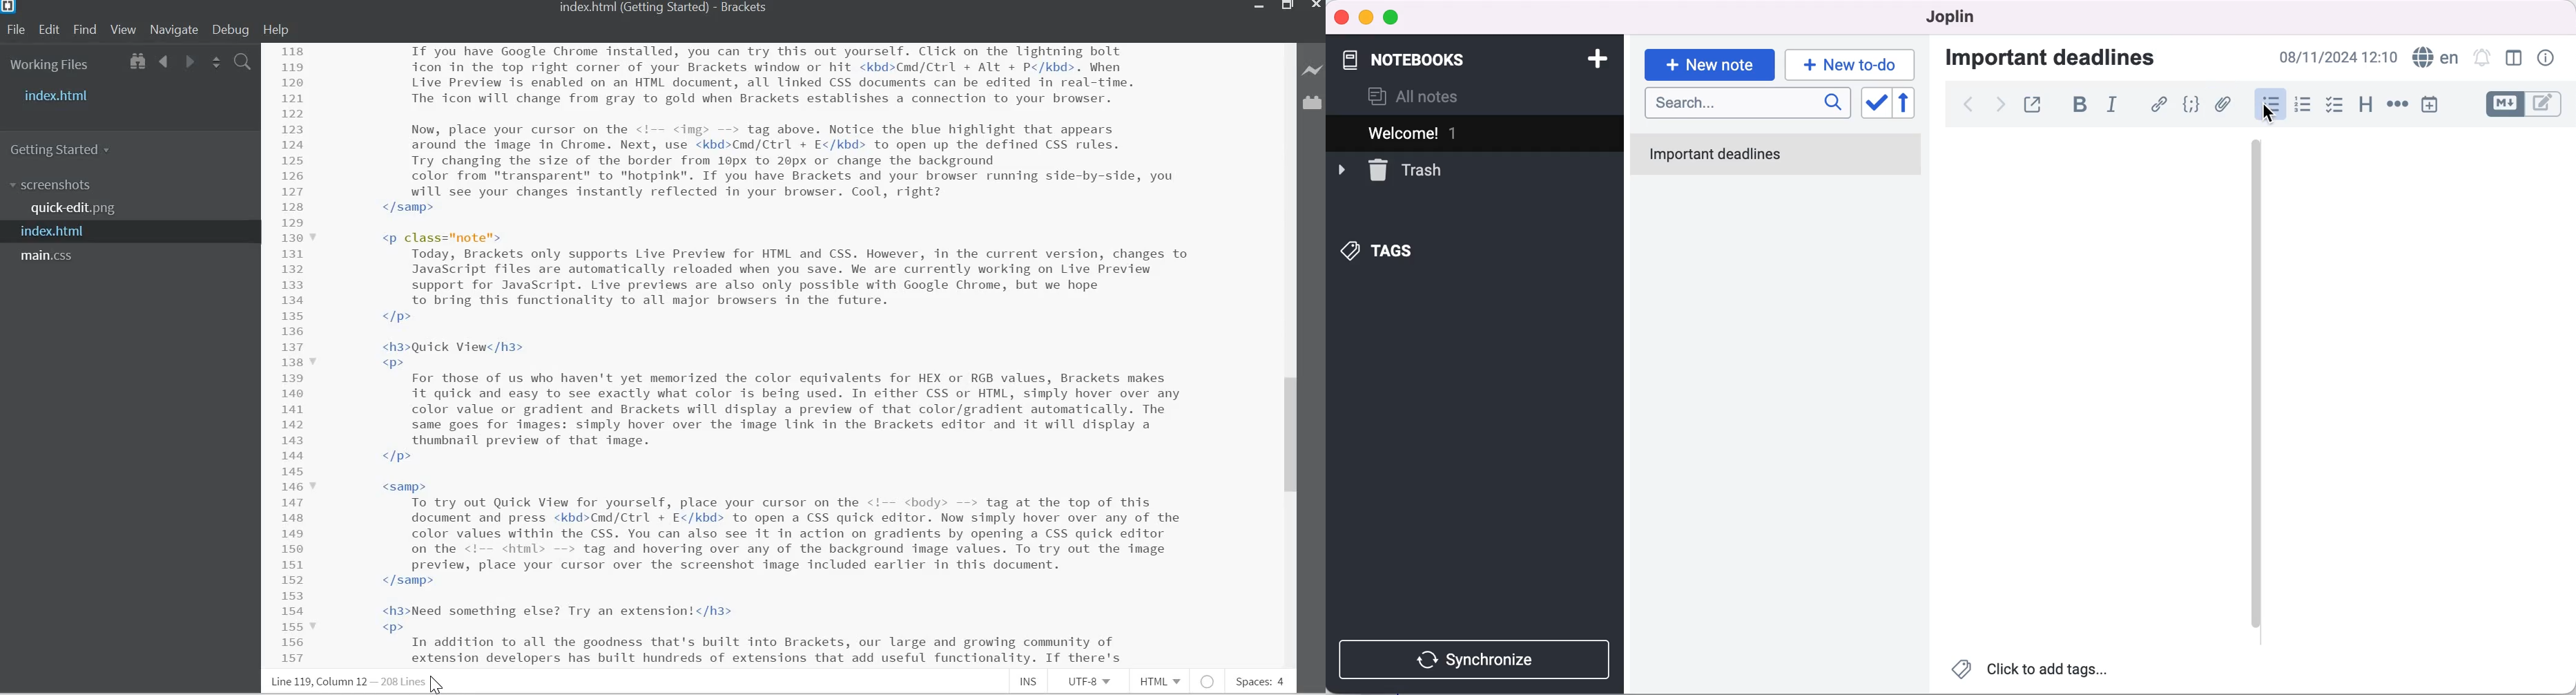  What do you see at coordinates (1971, 106) in the screenshot?
I see `back` at bounding box center [1971, 106].